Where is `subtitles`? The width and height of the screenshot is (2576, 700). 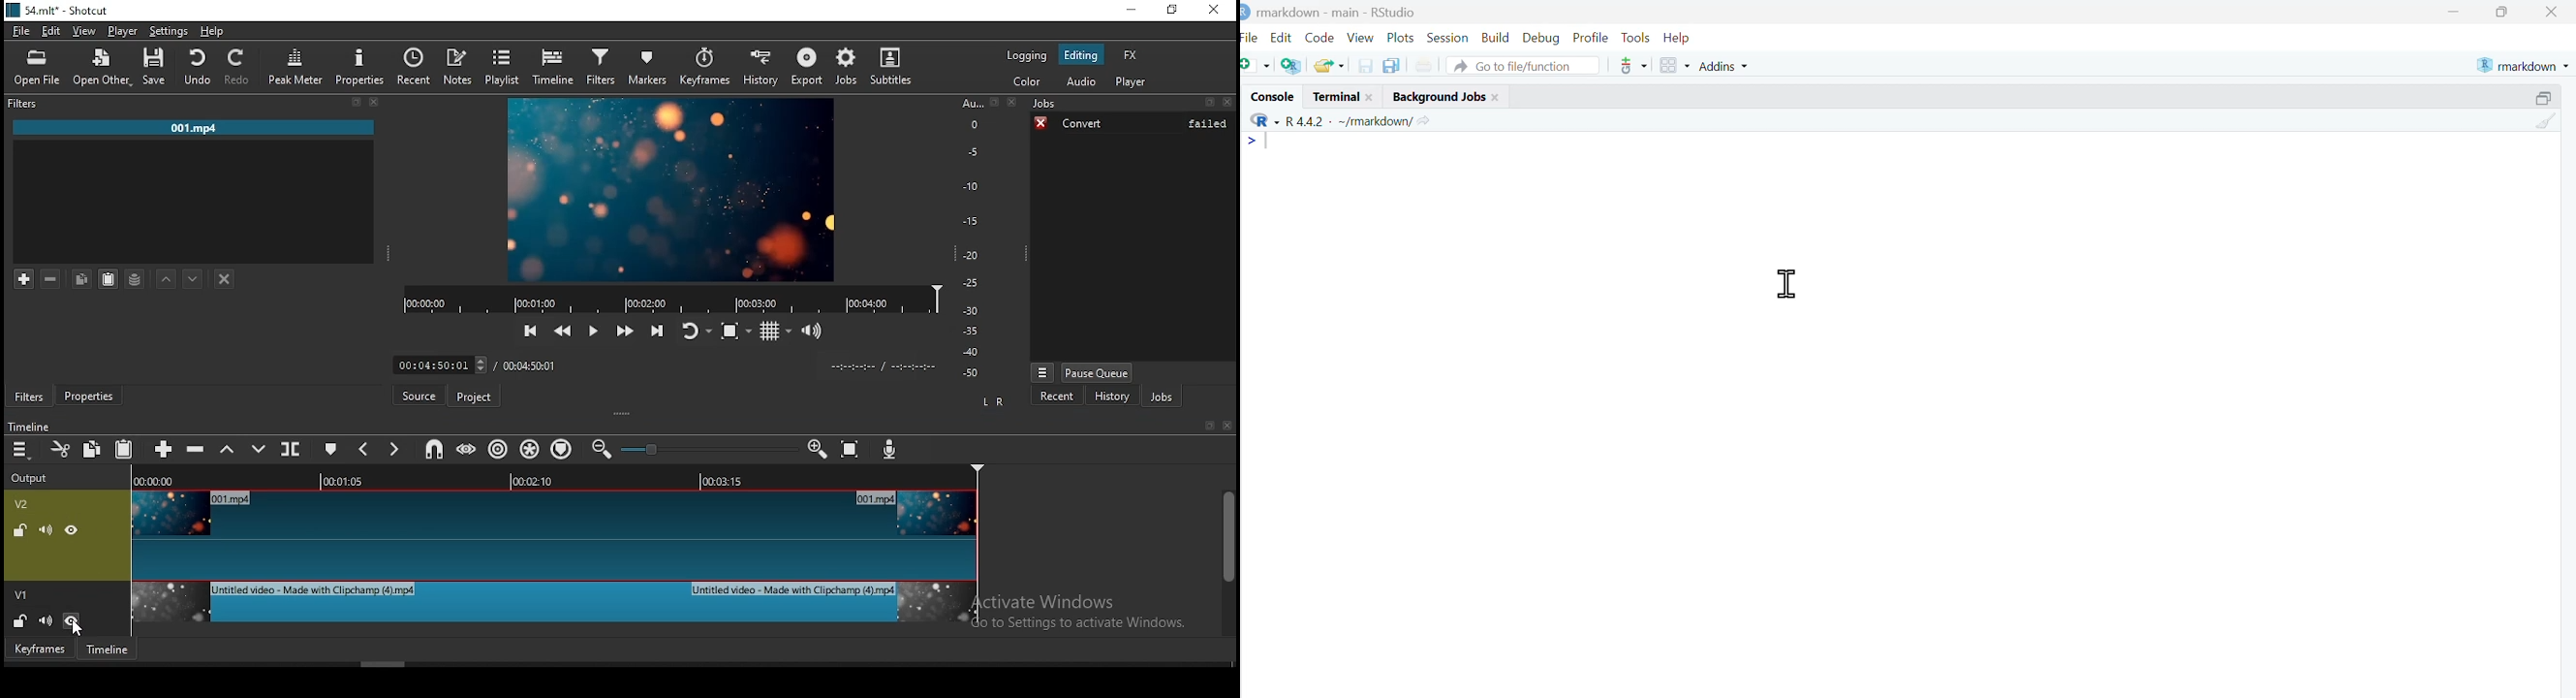
subtitles is located at coordinates (895, 65).